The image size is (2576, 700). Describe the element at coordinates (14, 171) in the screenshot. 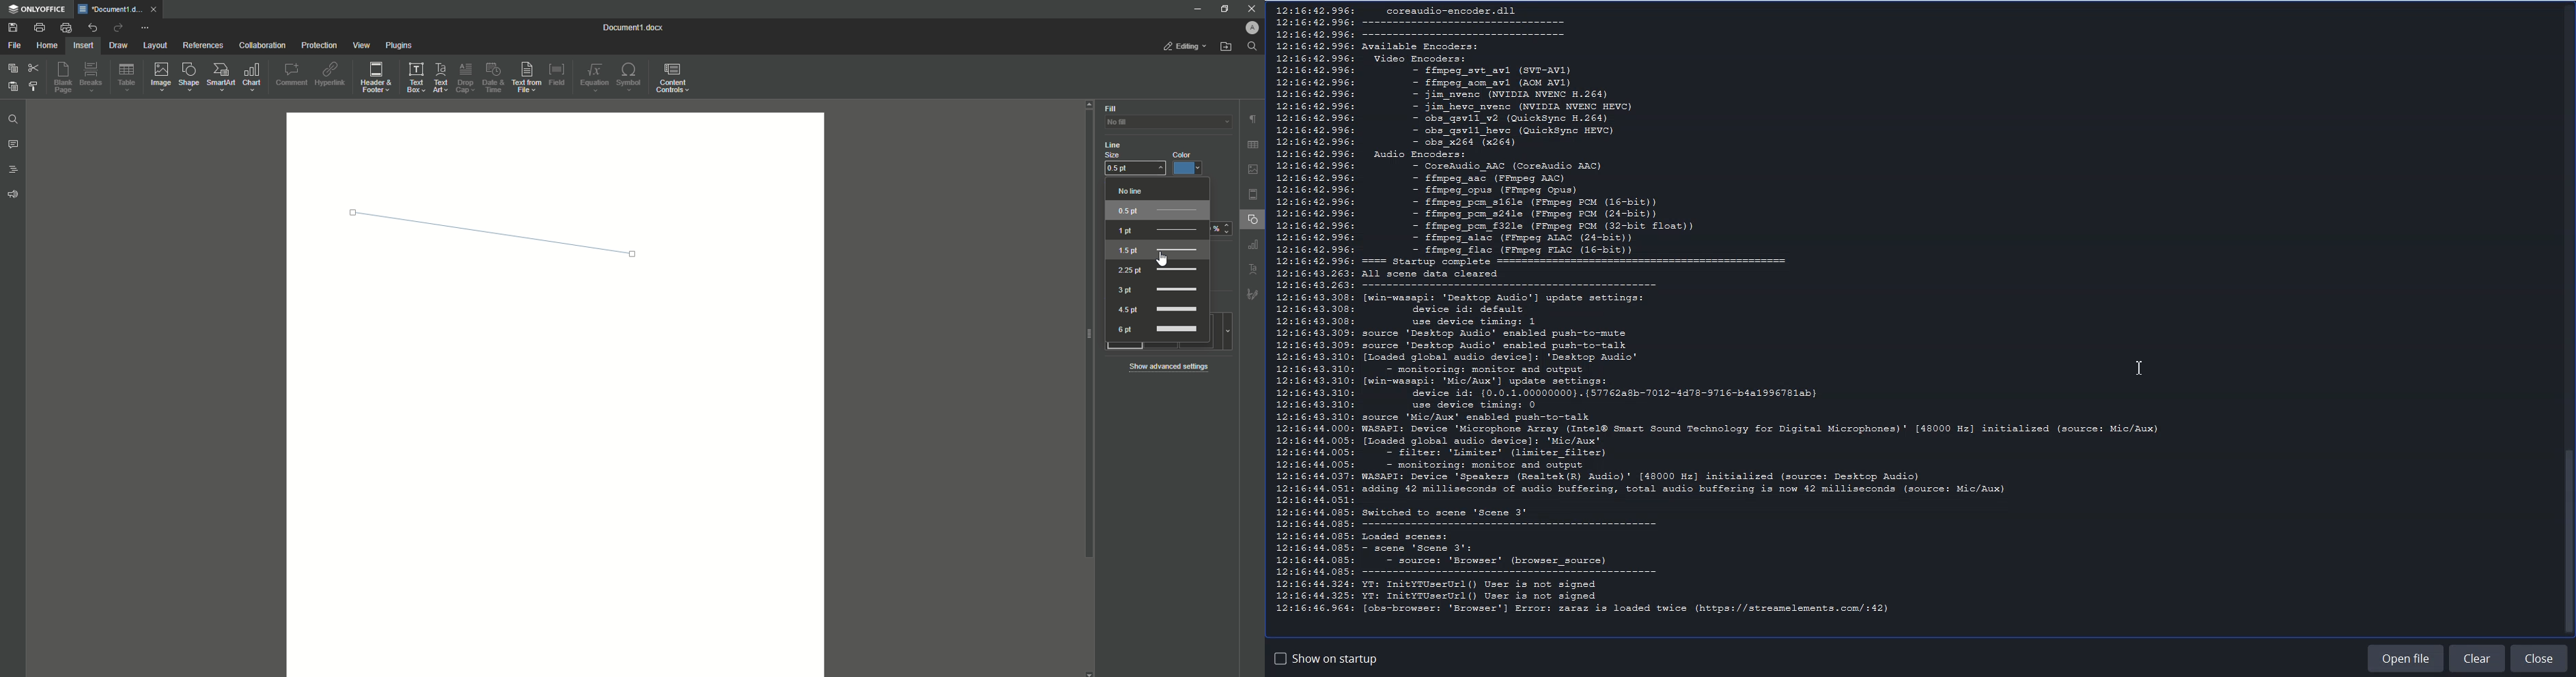

I see `Headings` at that location.